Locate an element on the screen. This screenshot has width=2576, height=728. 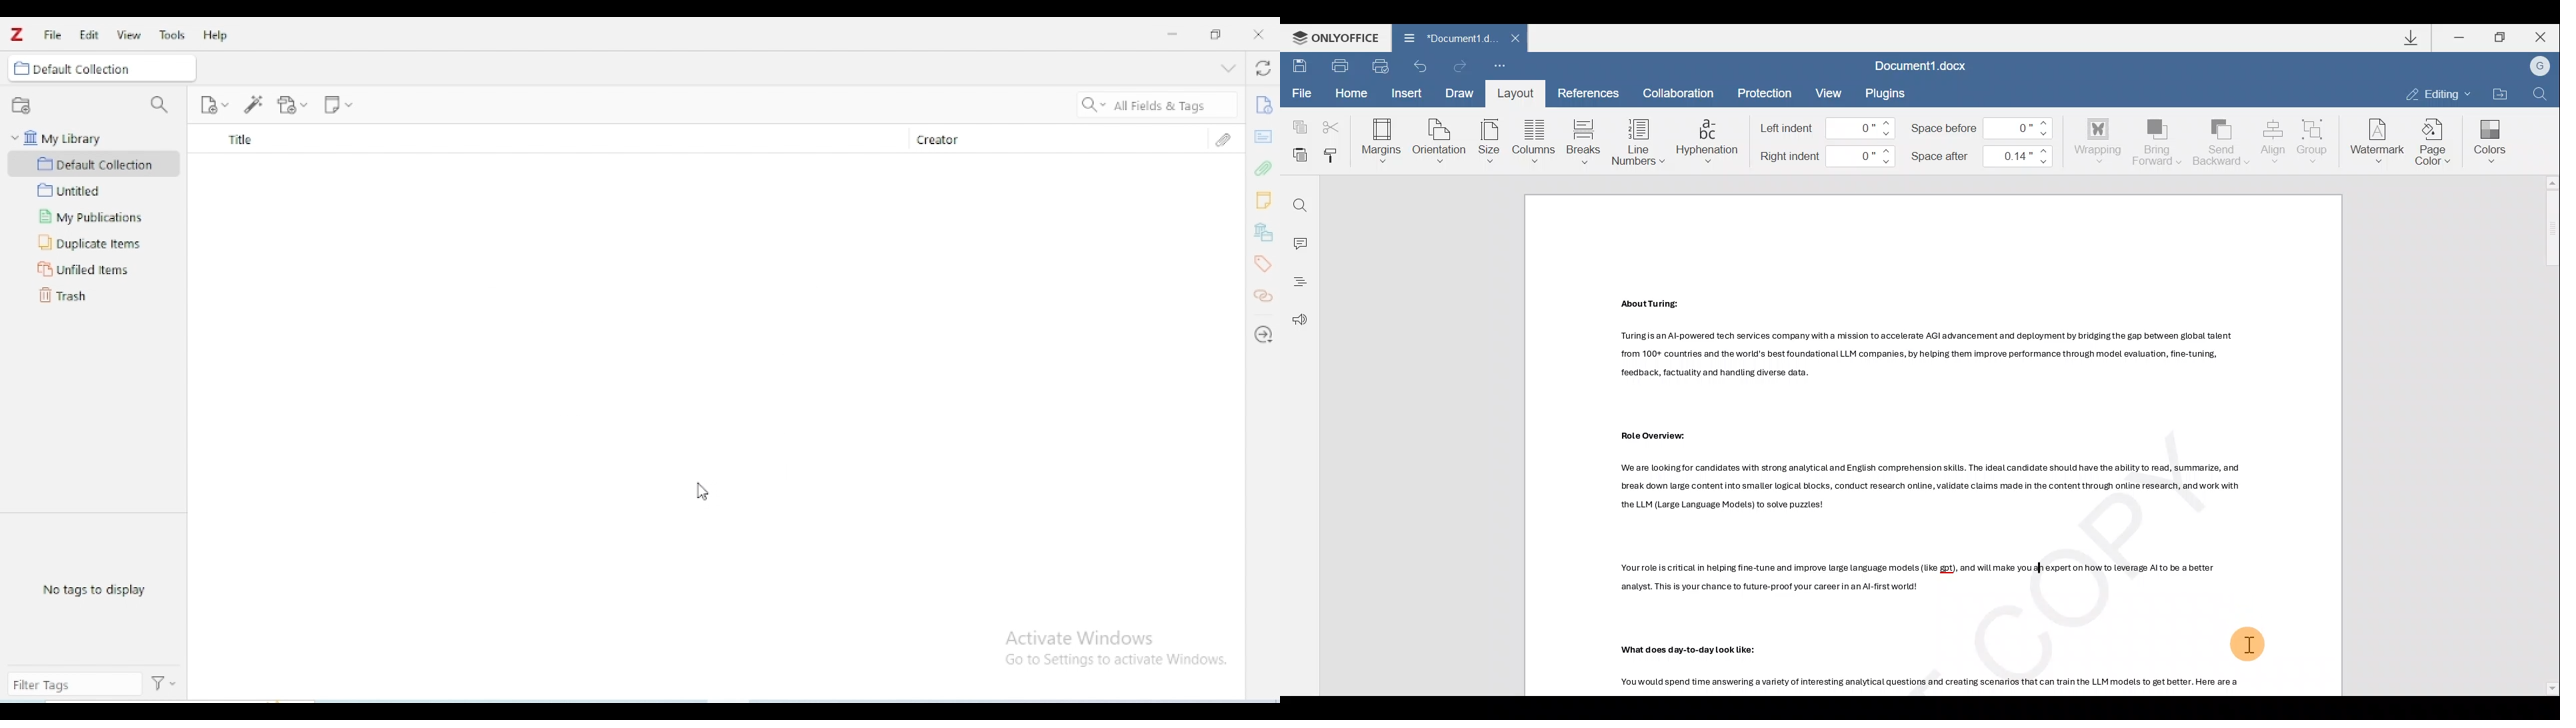
Wrapping is located at coordinates (2095, 141).